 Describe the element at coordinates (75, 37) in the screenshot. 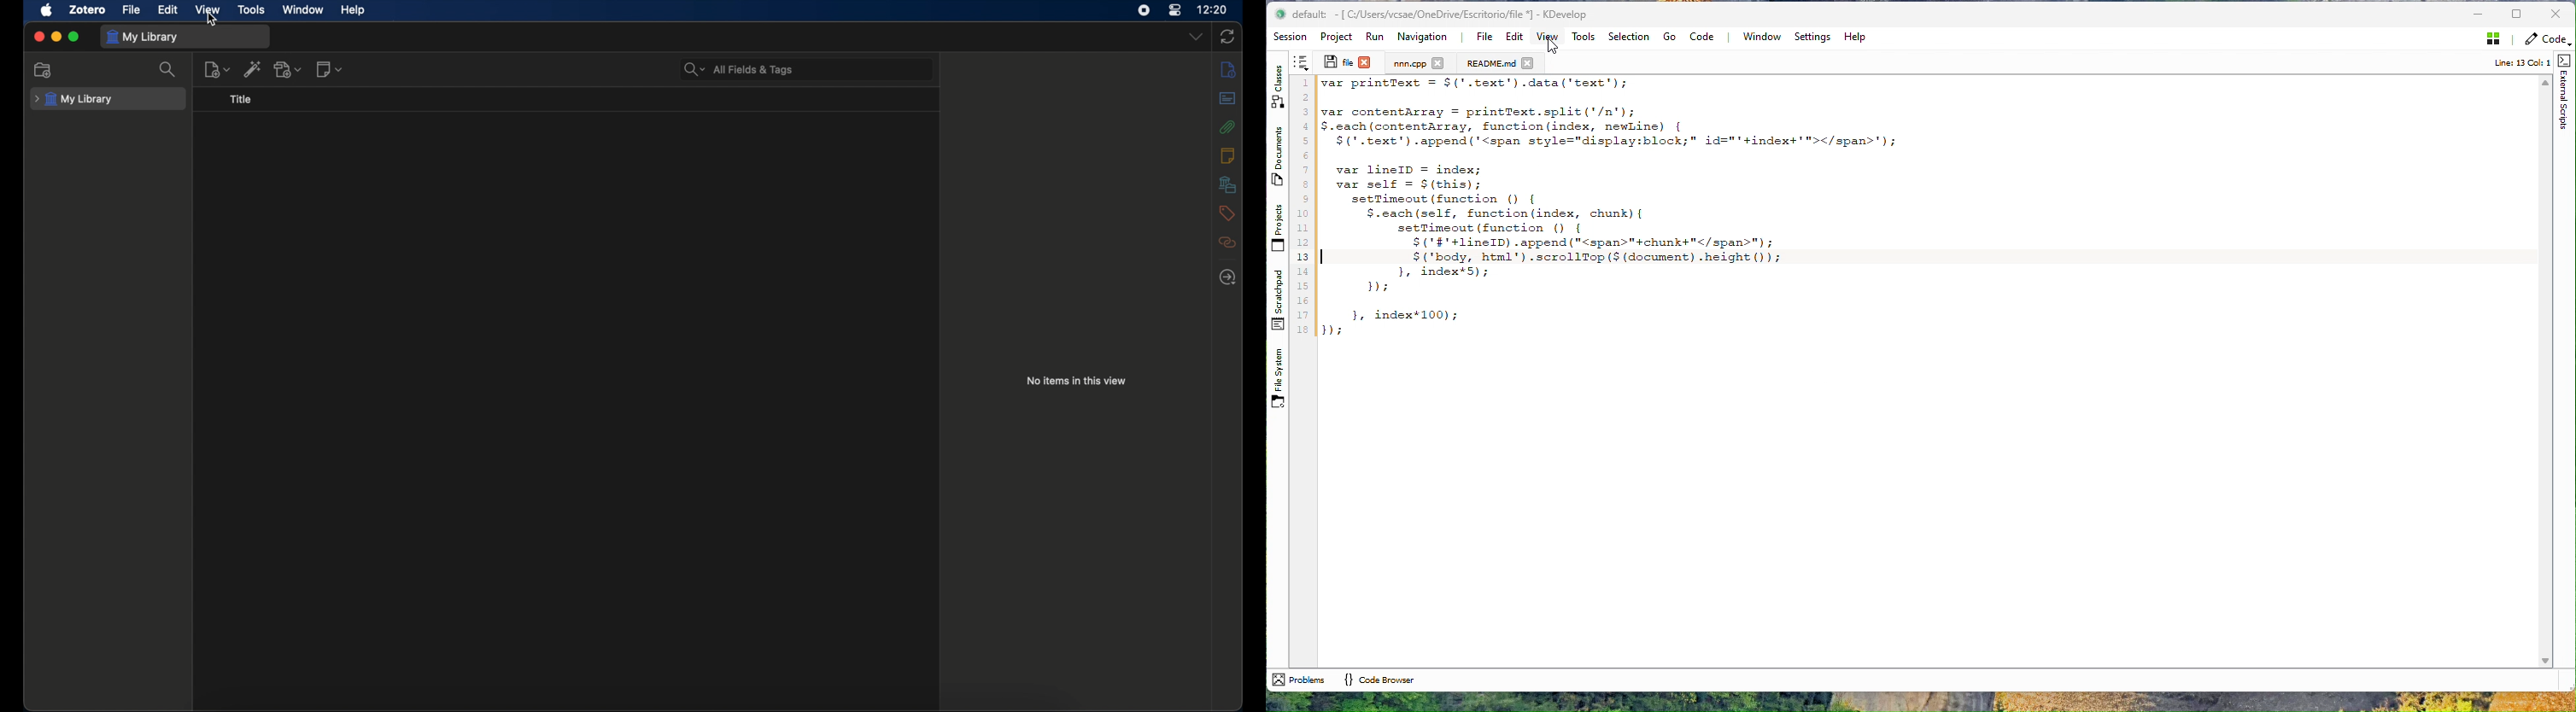

I see `maximize` at that location.